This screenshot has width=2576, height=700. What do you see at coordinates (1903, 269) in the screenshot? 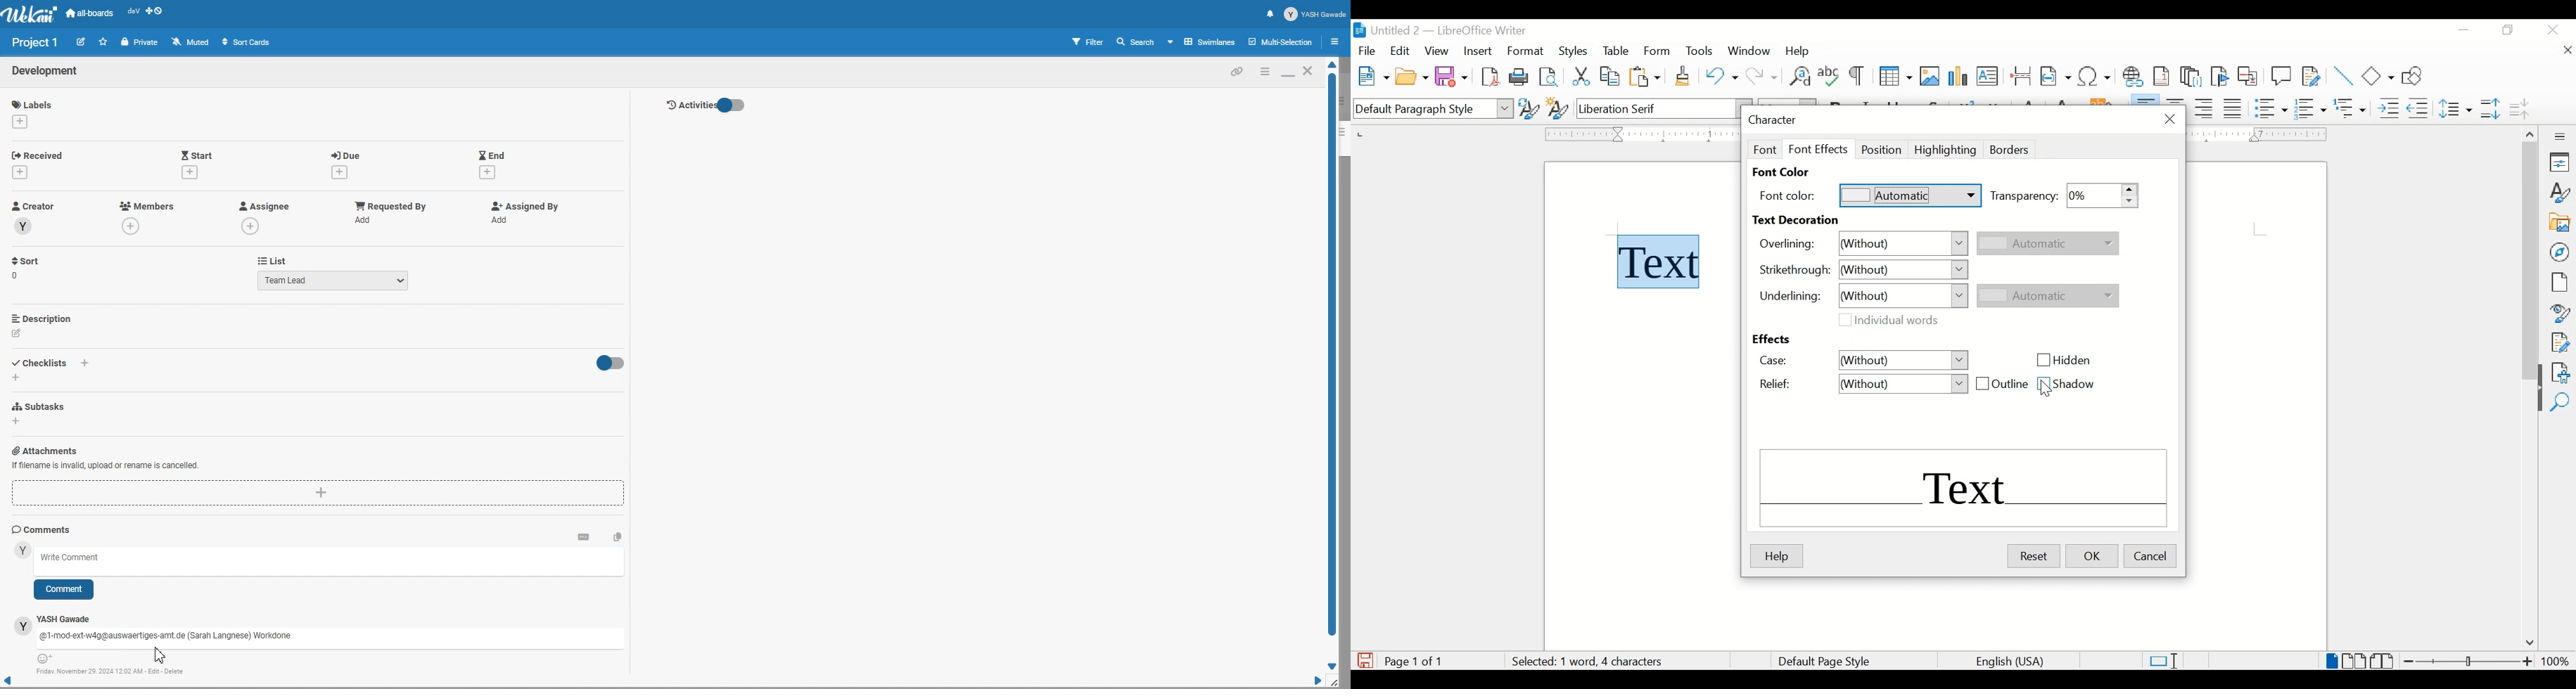
I see `without dropdown` at bounding box center [1903, 269].